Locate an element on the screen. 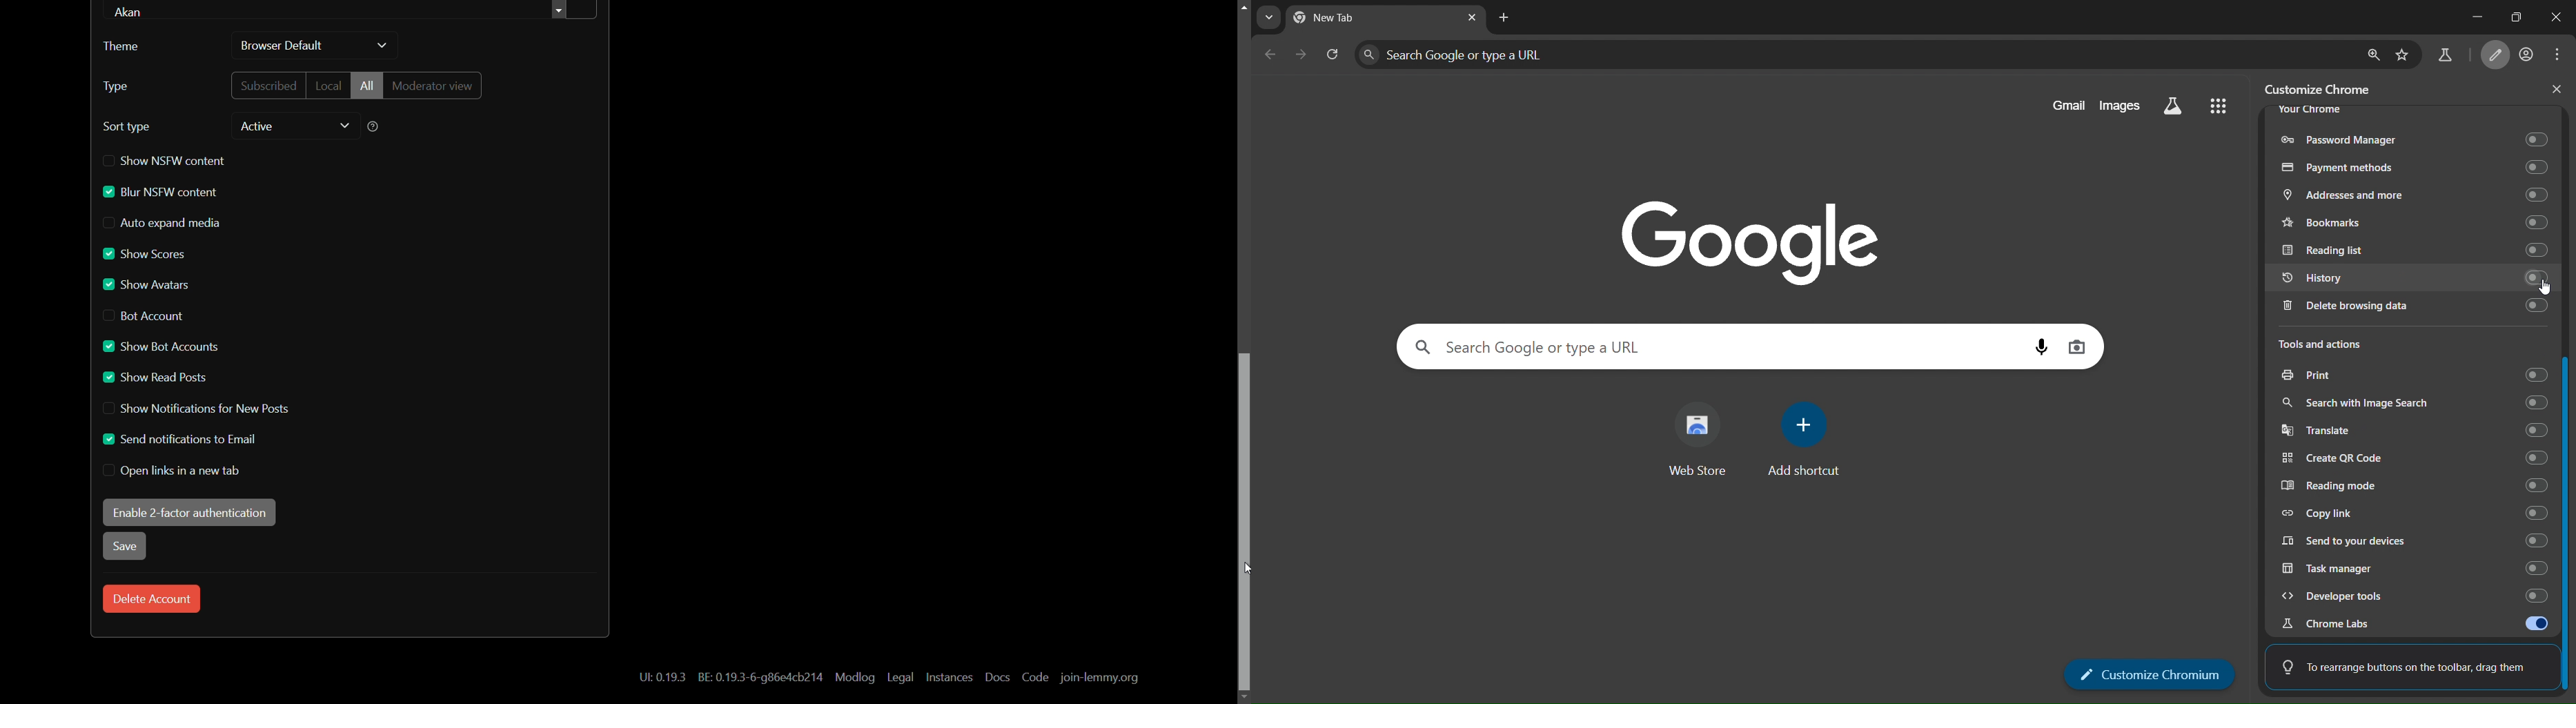 Image resolution: width=2576 pixels, height=728 pixels. customize chromium is located at coordinates (2324, 88).